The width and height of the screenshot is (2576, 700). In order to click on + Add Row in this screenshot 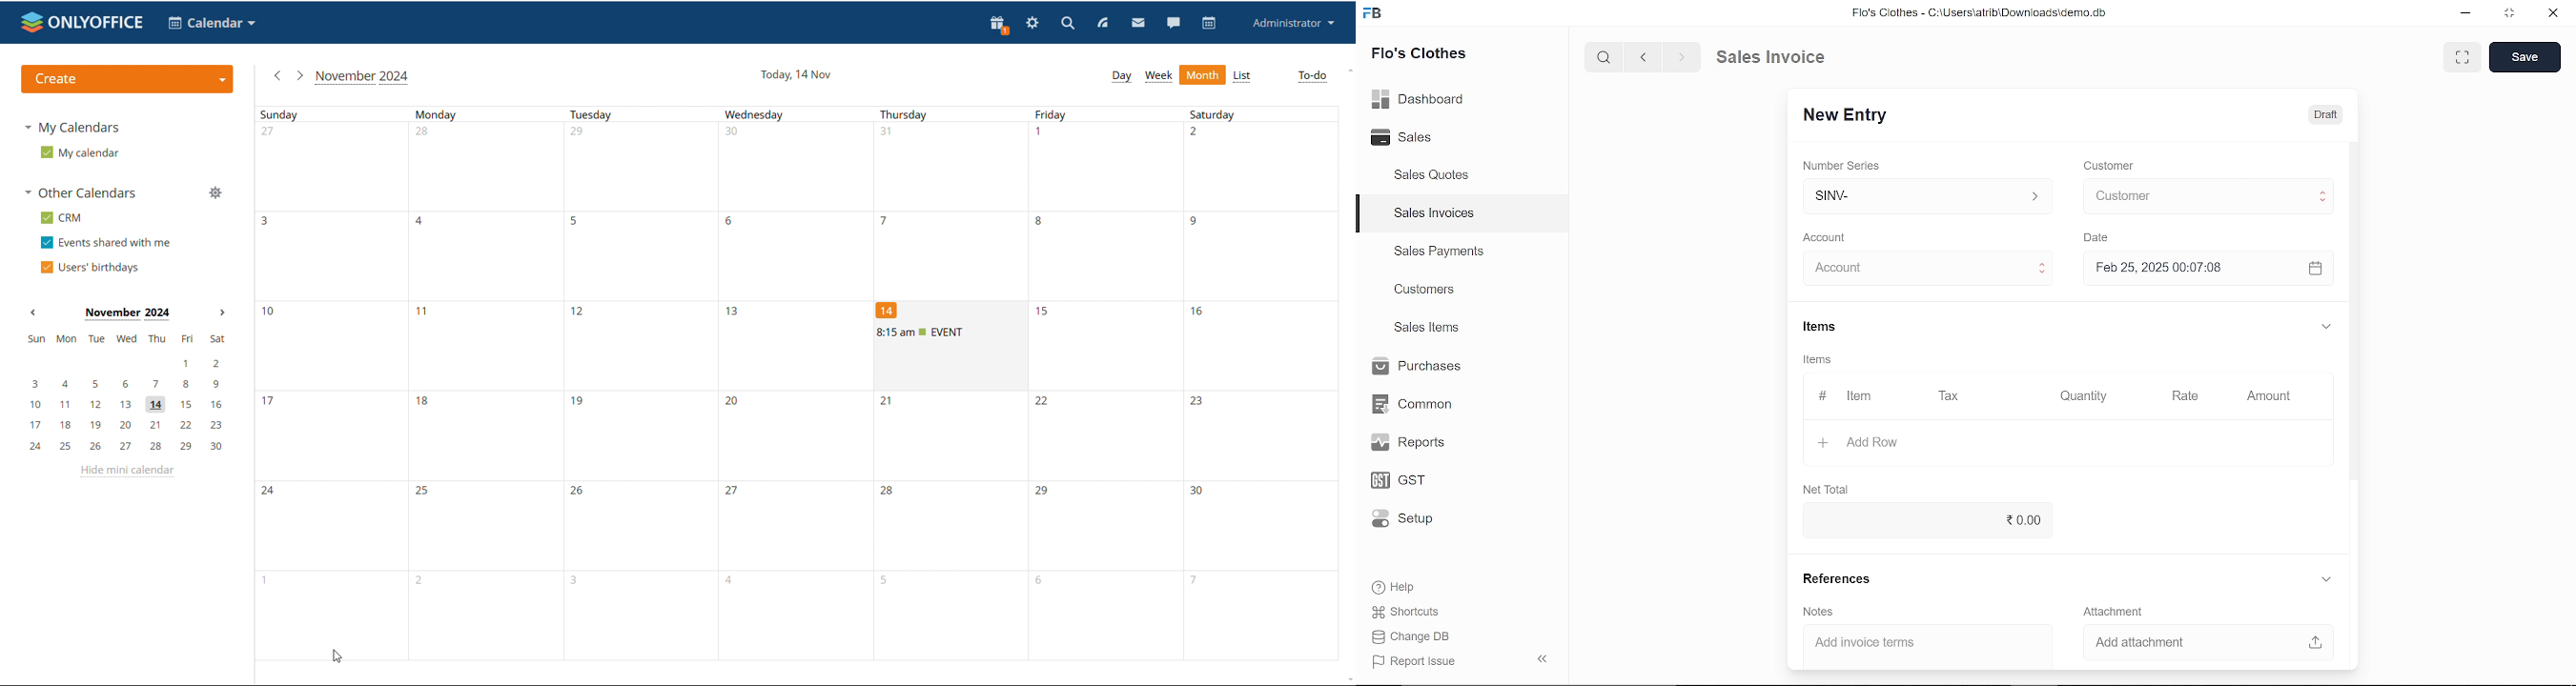, I will do `click(1863, 442)`.